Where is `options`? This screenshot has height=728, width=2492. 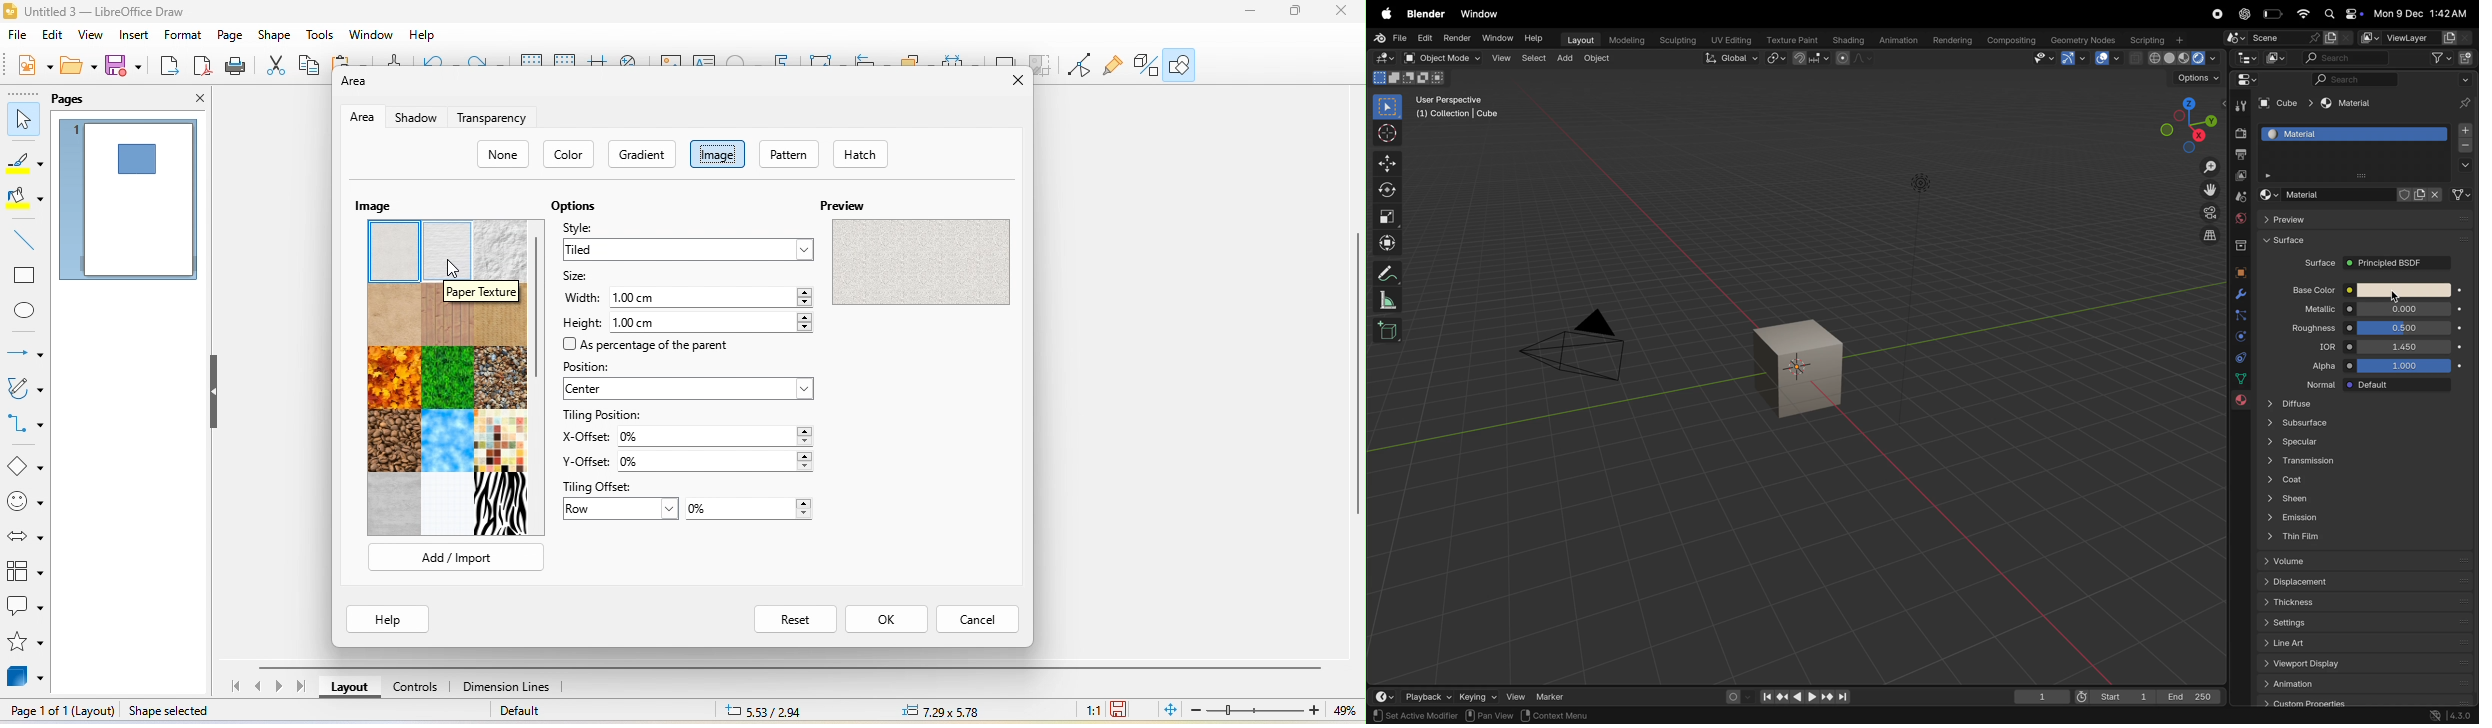
options is located at coordinates (2464, 166).